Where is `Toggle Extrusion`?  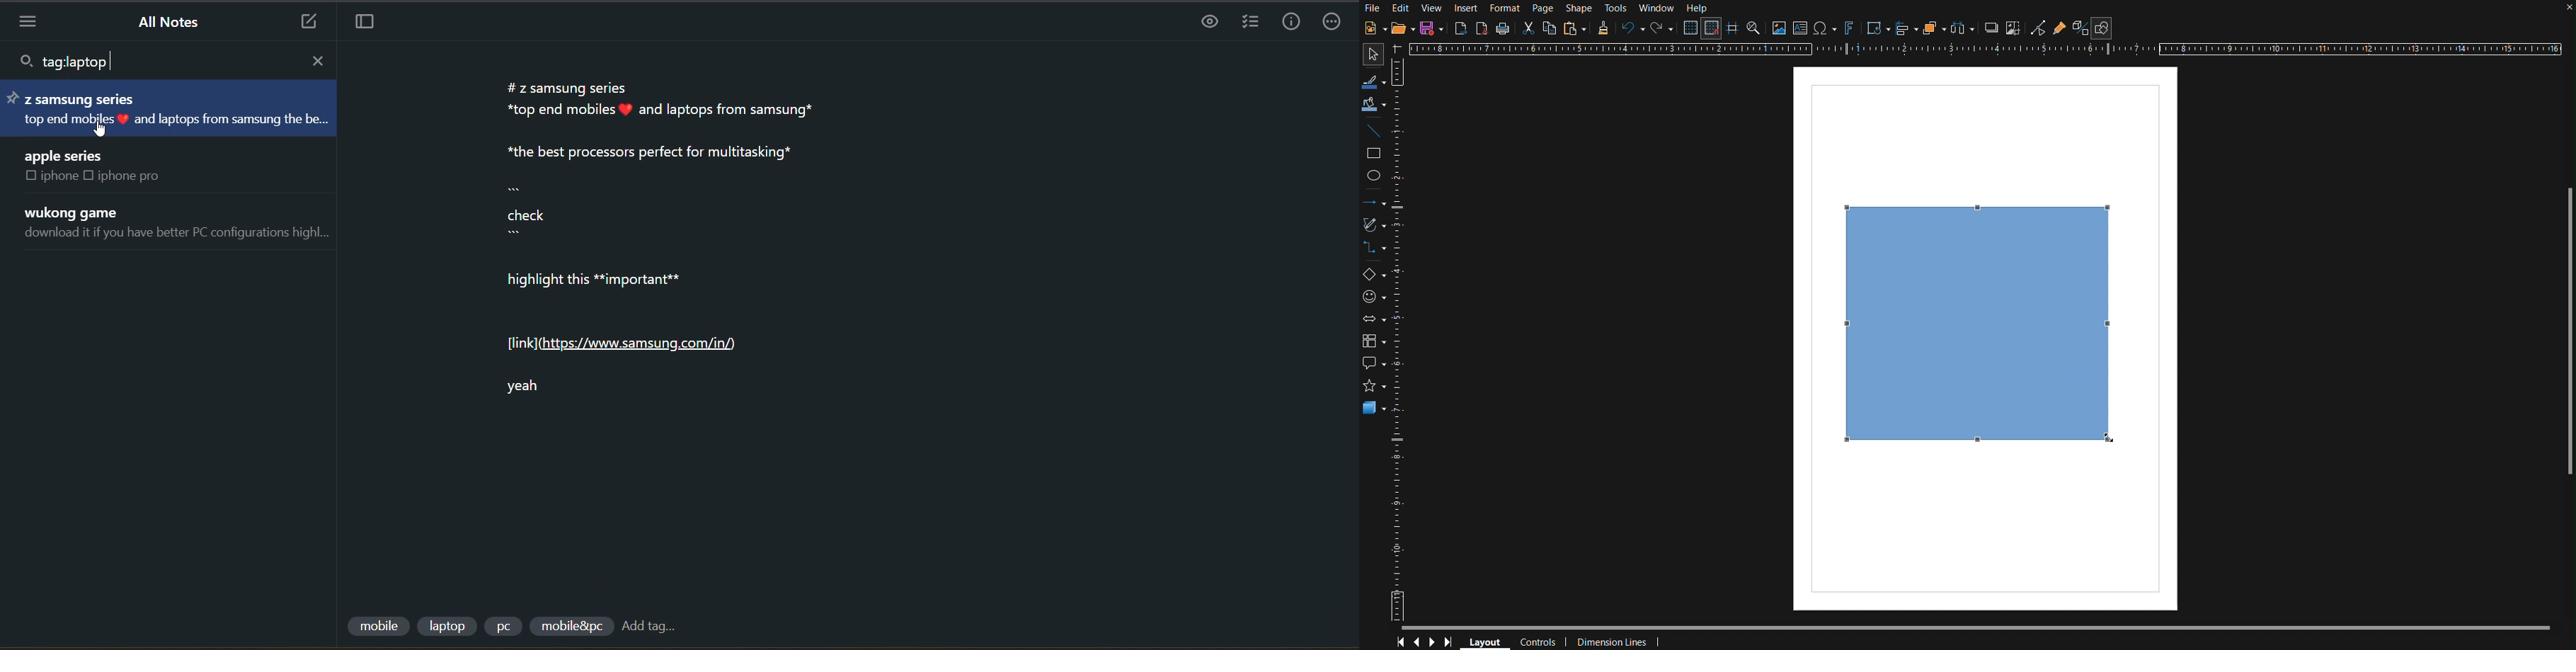
Toggle Extrusion is located at coordinates (2081, 27).